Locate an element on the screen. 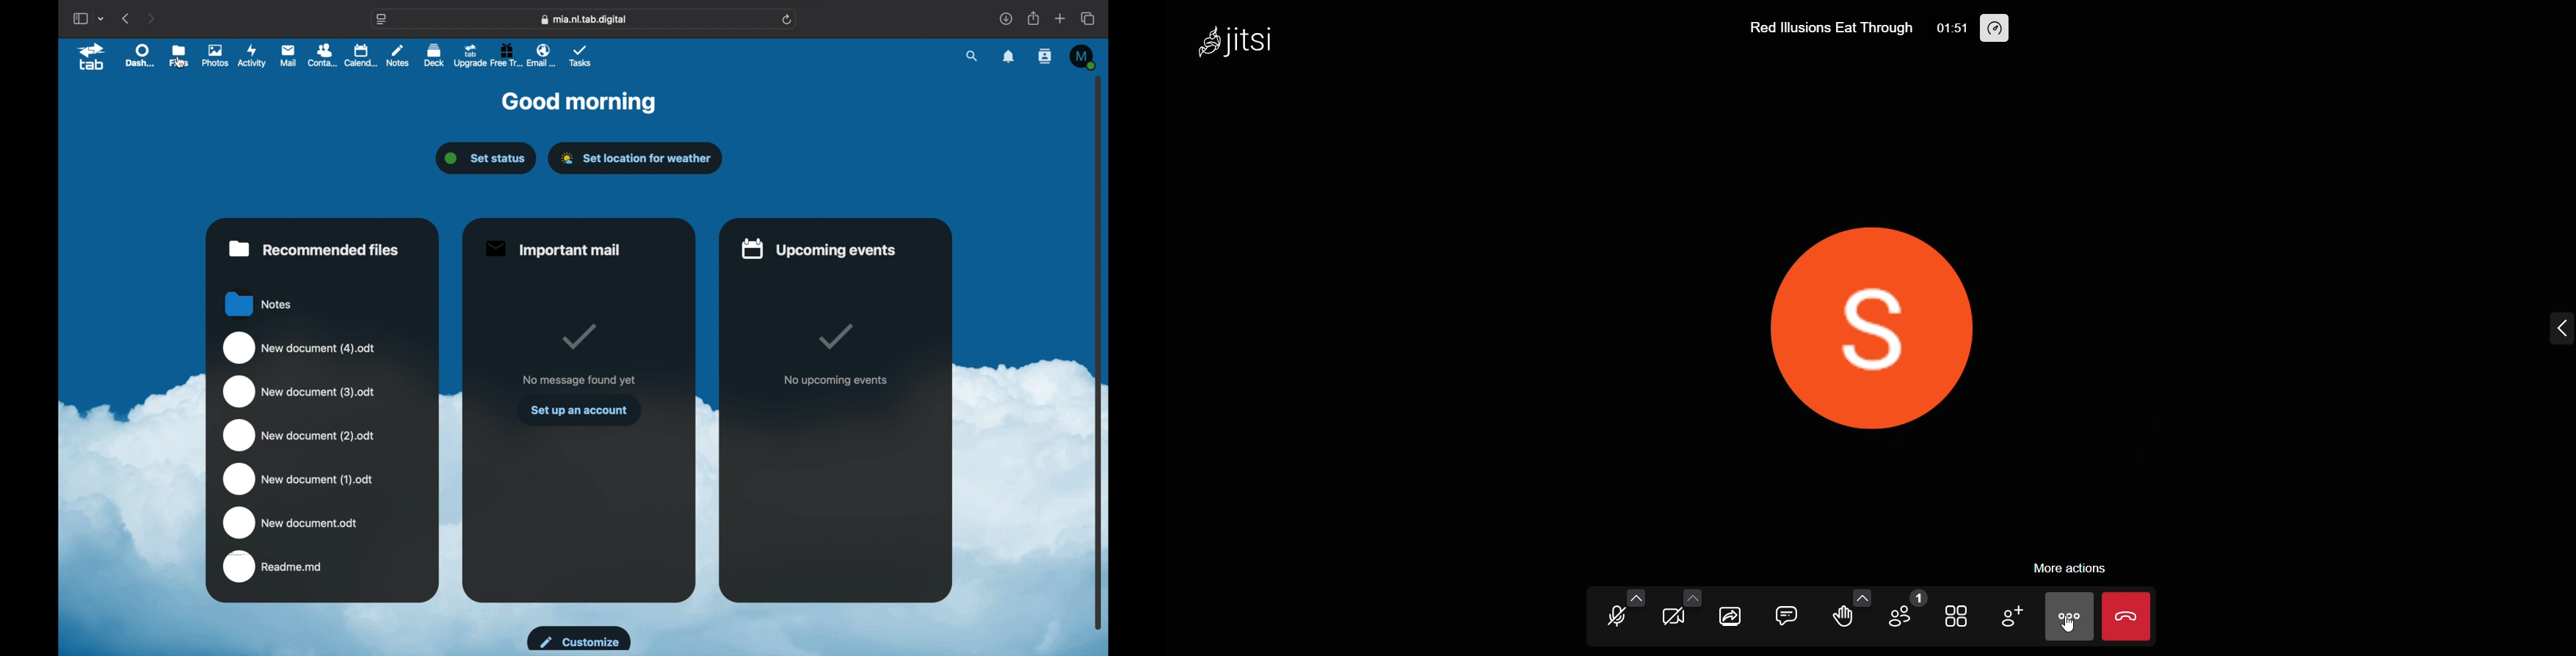  mail is located at coordinates (287, 56).